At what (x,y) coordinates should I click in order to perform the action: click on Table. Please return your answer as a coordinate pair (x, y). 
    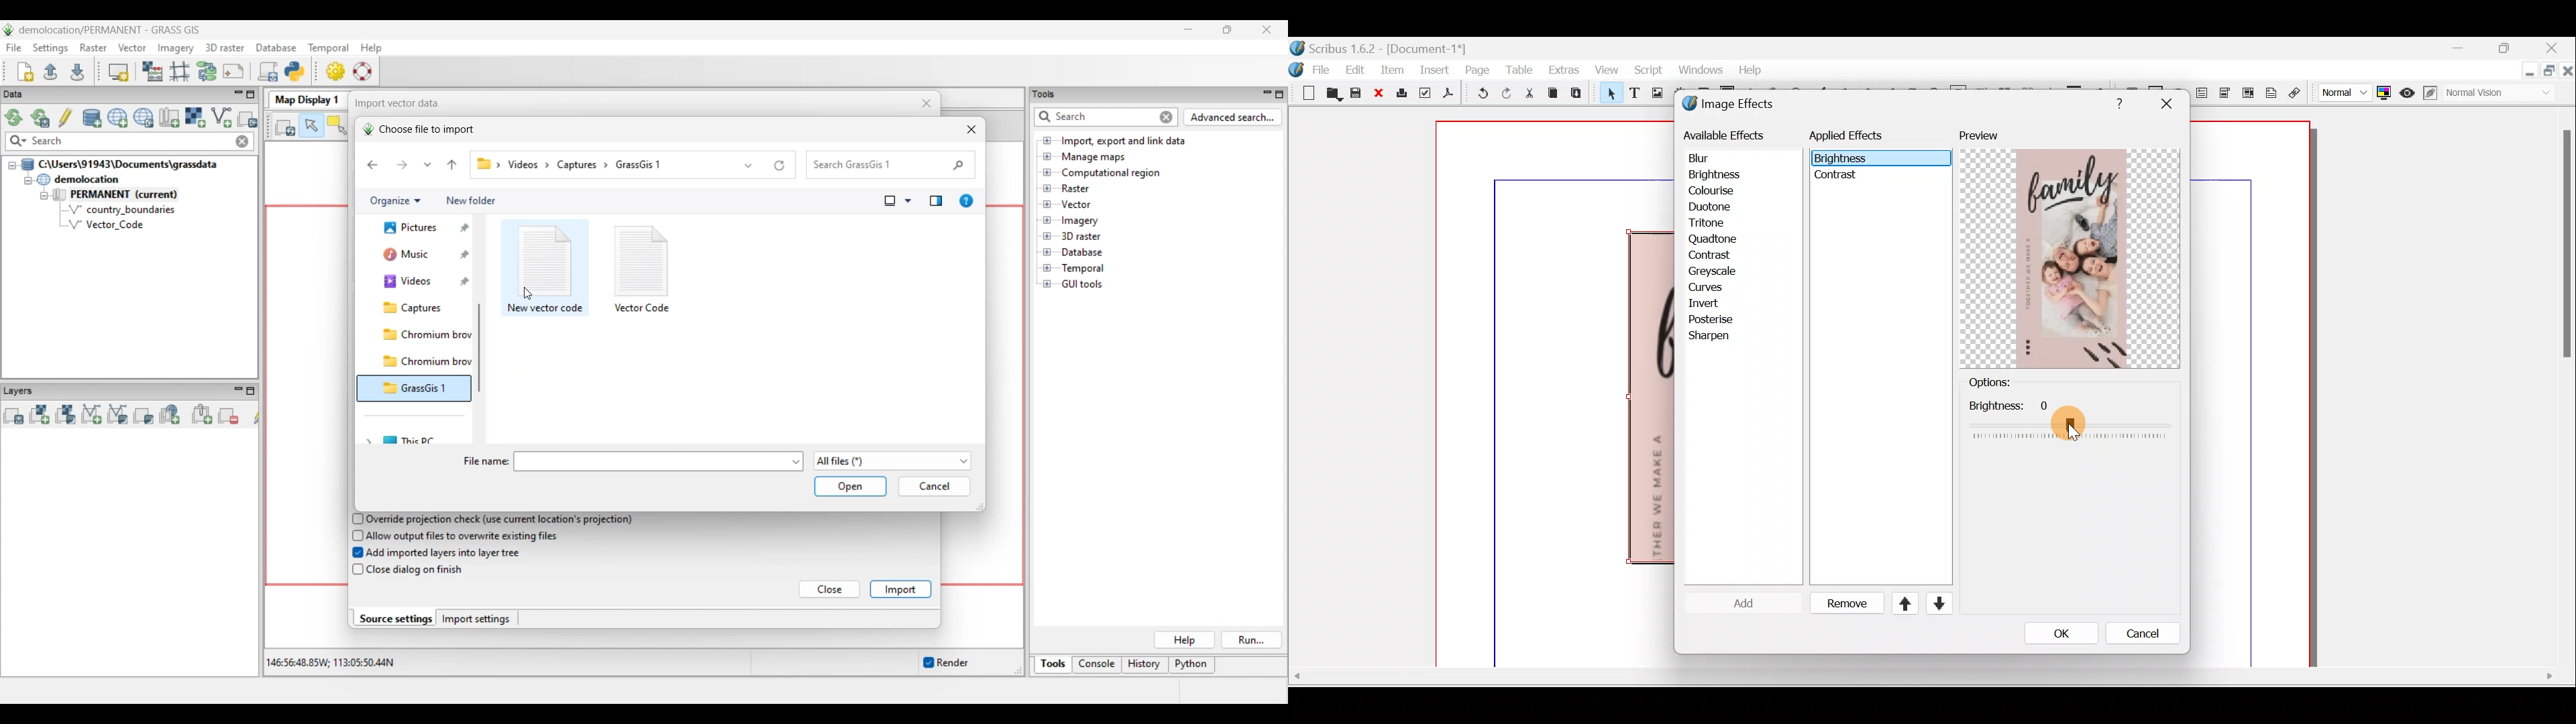
    Looking at the image, I should click on (1518, 70).